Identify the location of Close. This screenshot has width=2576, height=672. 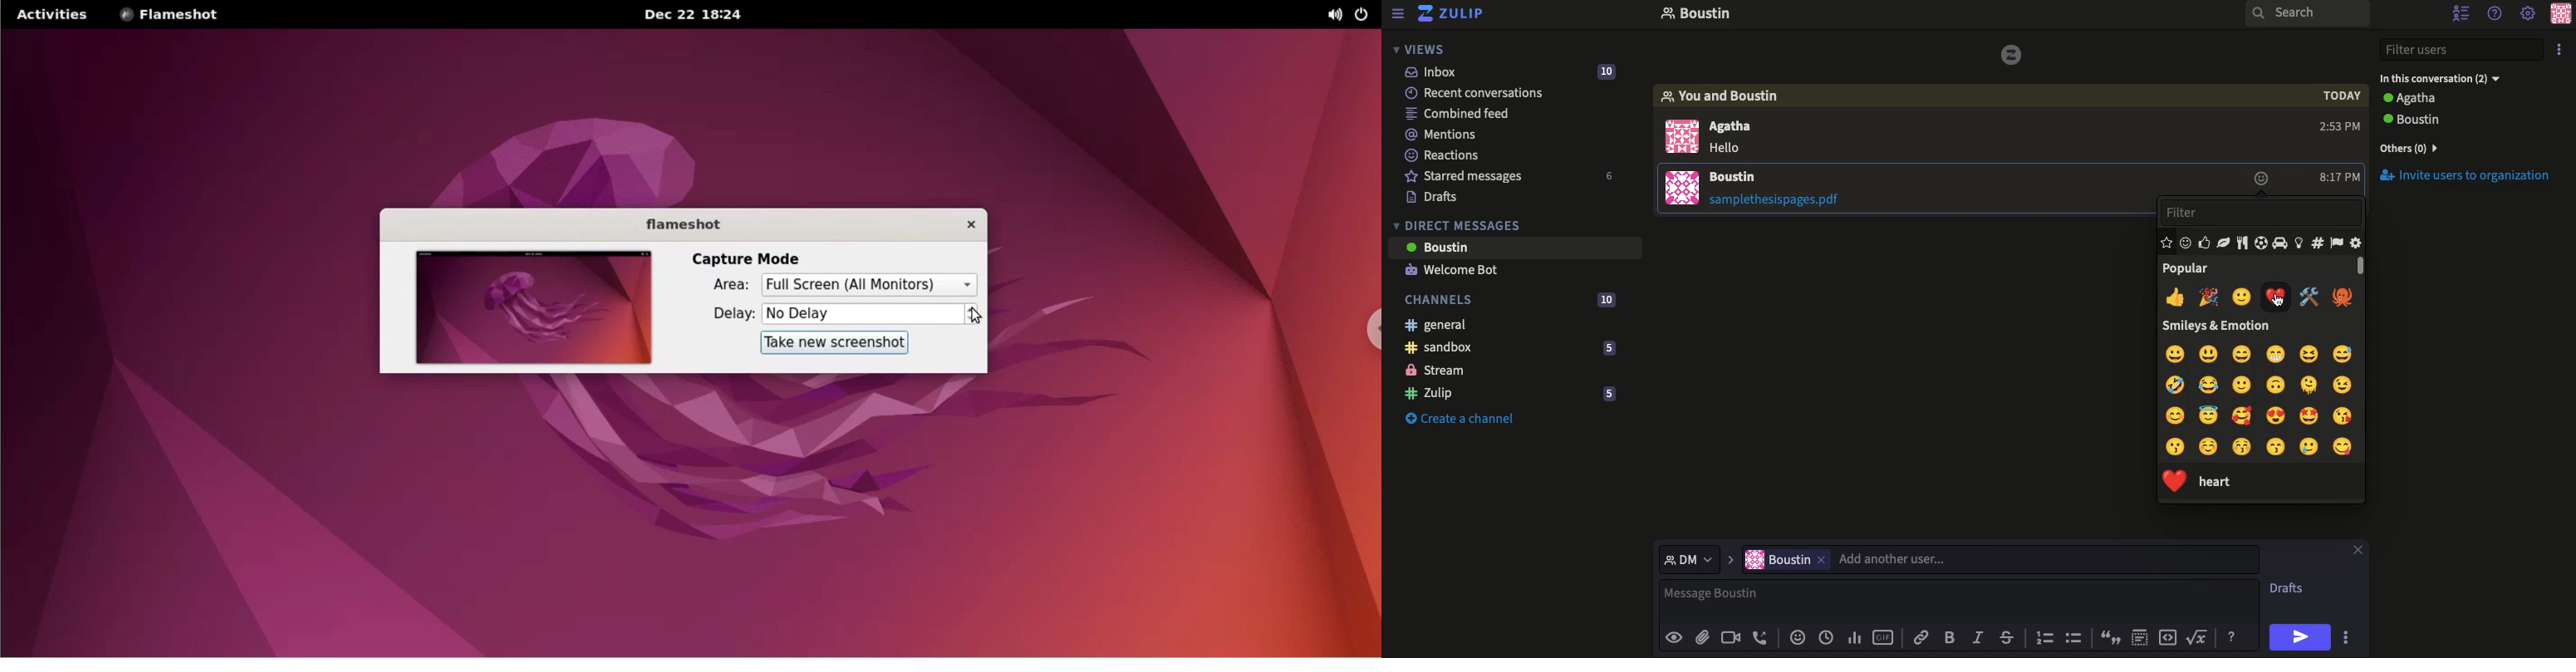
(2357, 548).